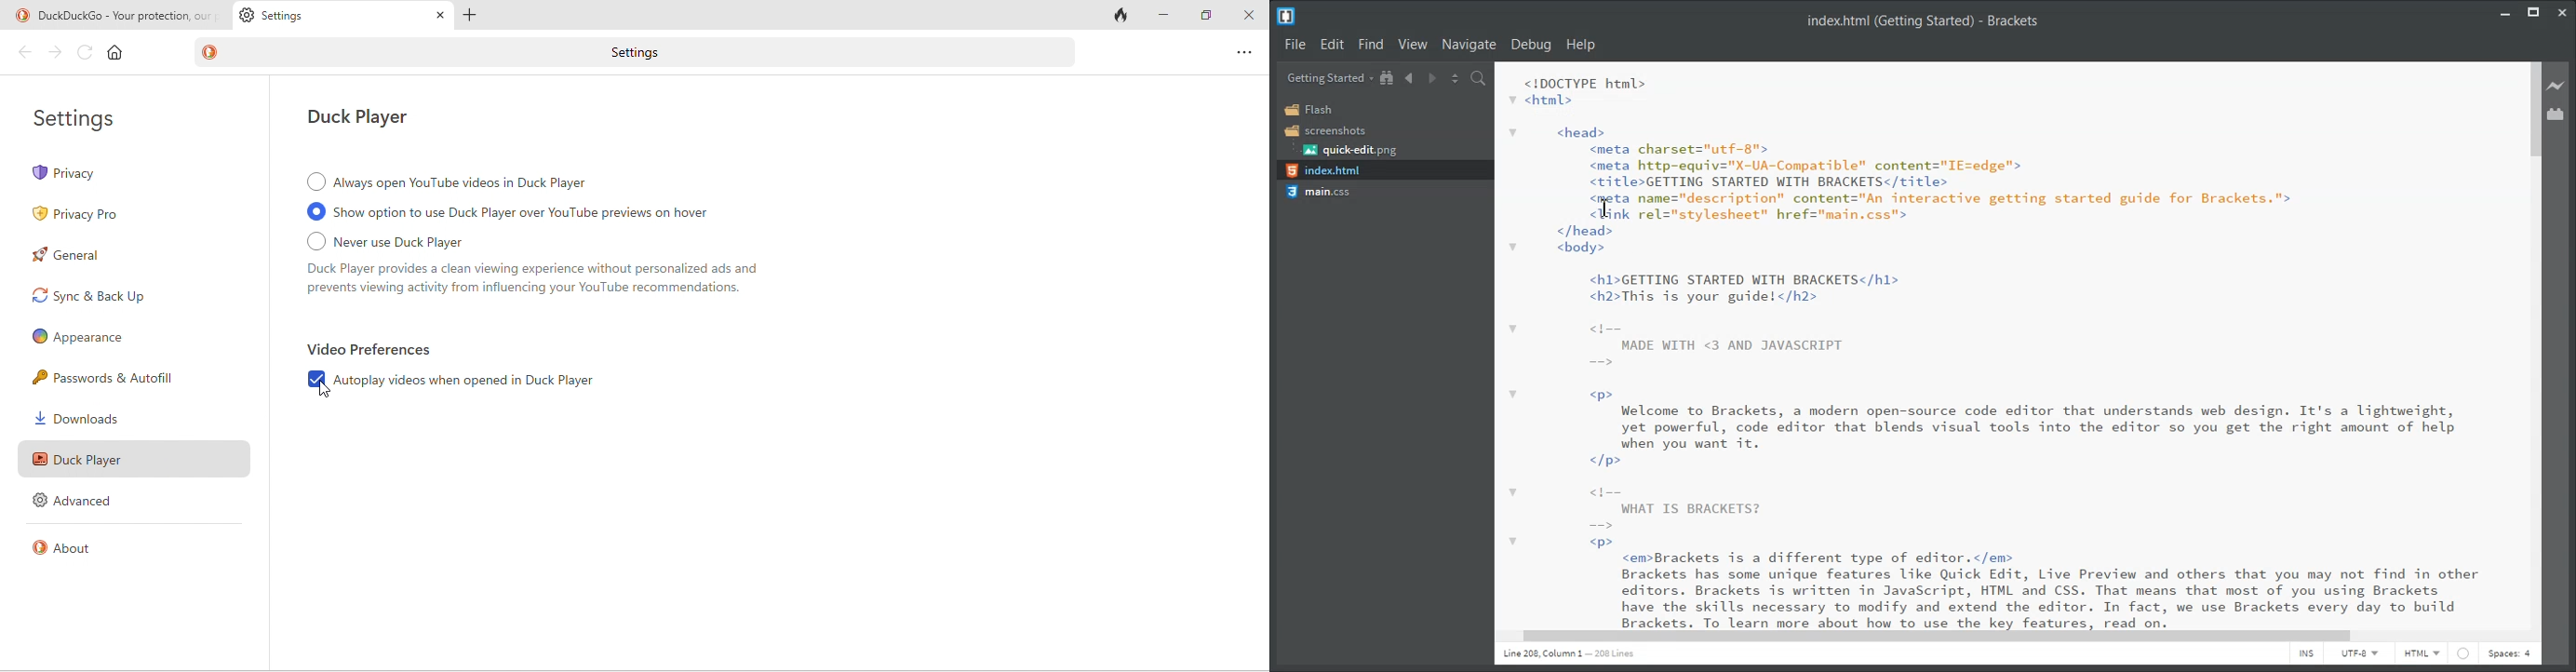  What do you see at coordinates (121, 378) in the screenshot?
I see `passwords and autofill` at bounding box center [121, 378].